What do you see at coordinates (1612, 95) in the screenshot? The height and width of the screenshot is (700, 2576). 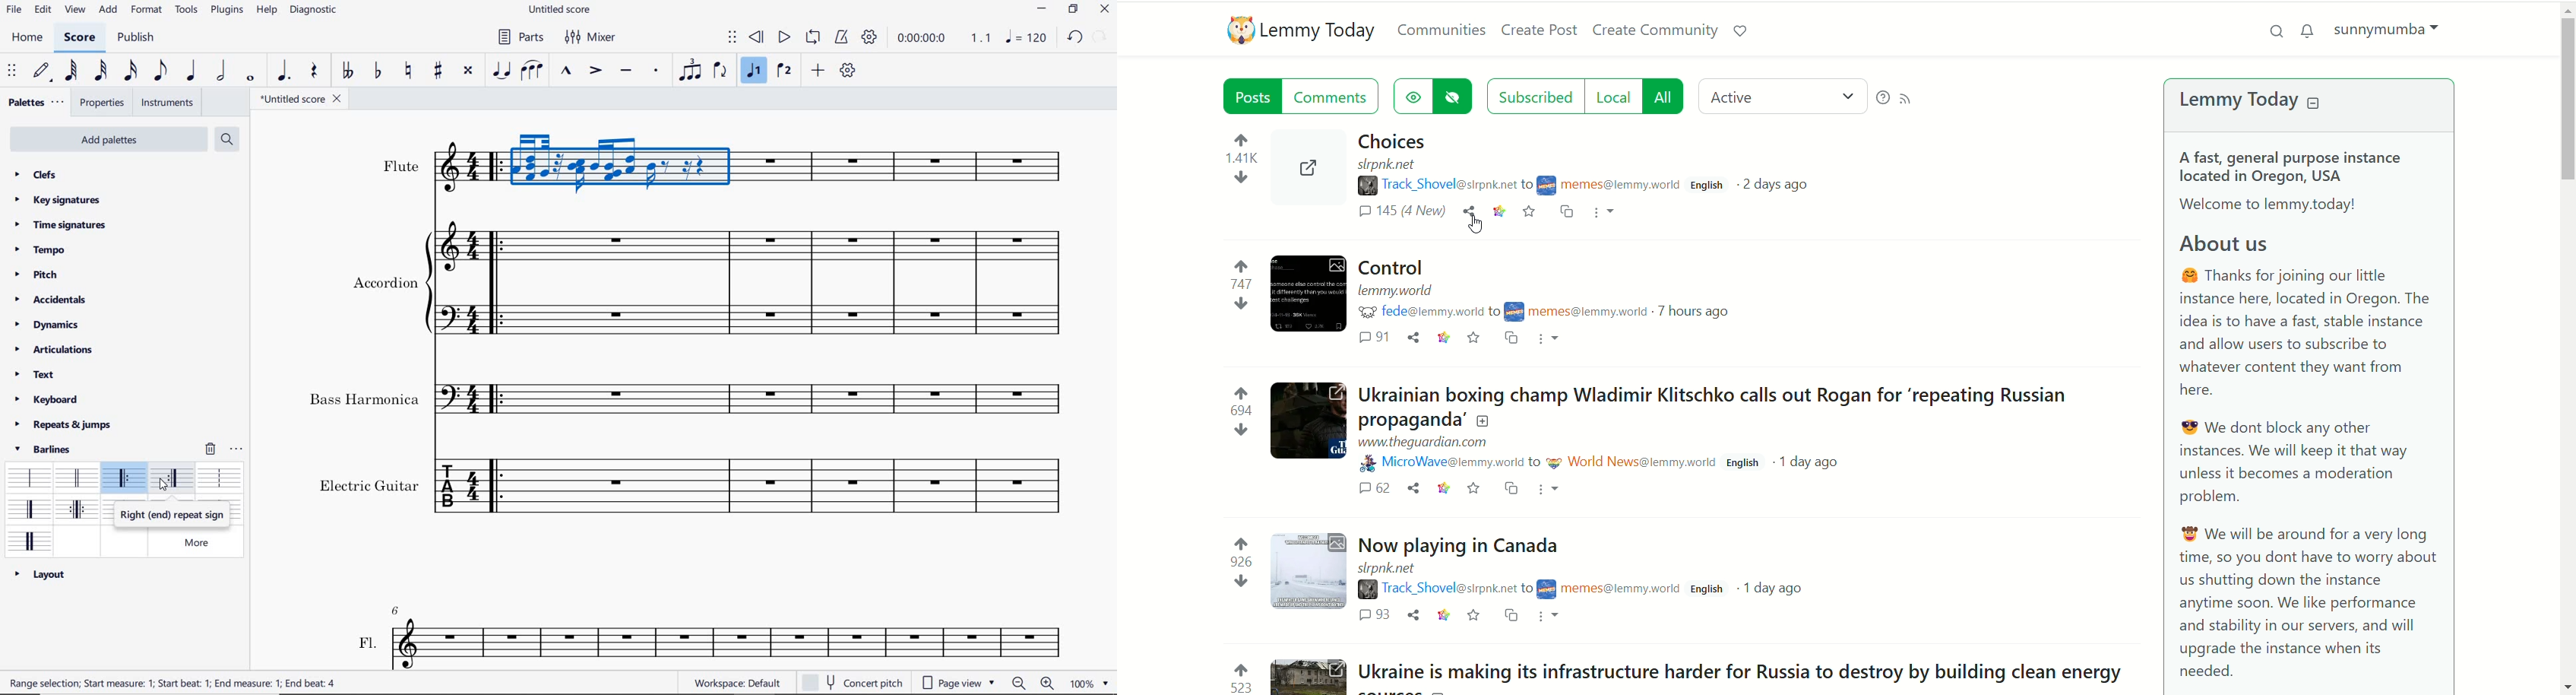 I see `local` at bounding box center [1612, 95].